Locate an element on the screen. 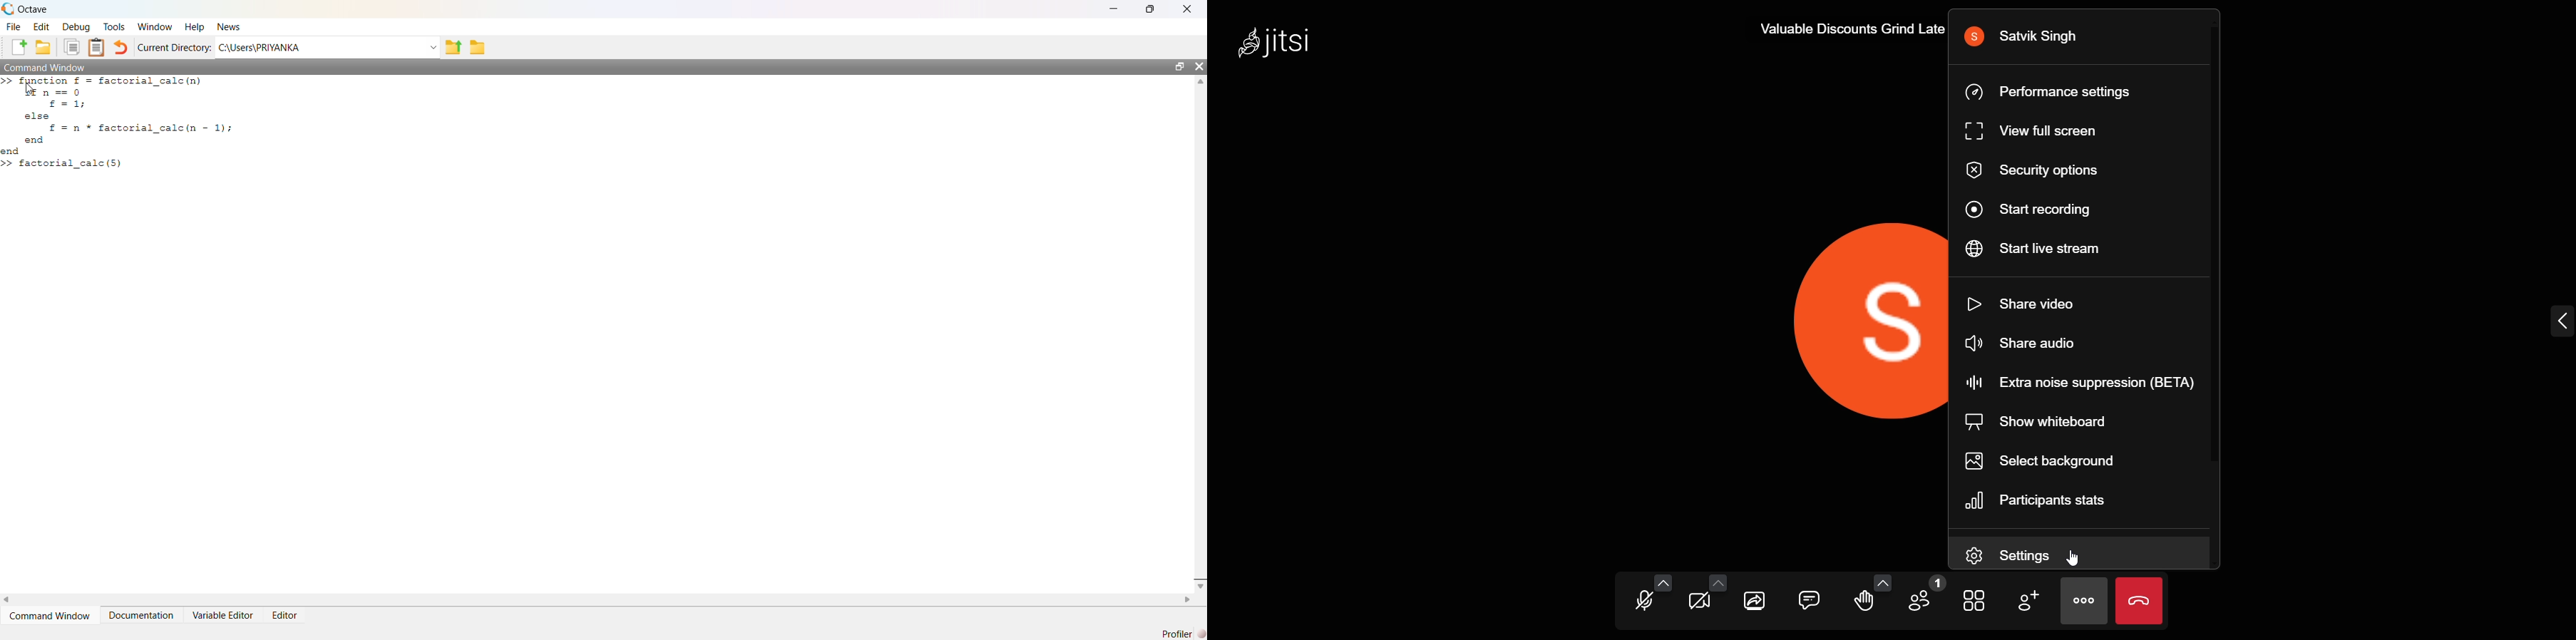 The image size is (2576, 644). share screen is located at coordinates (1755, 599).